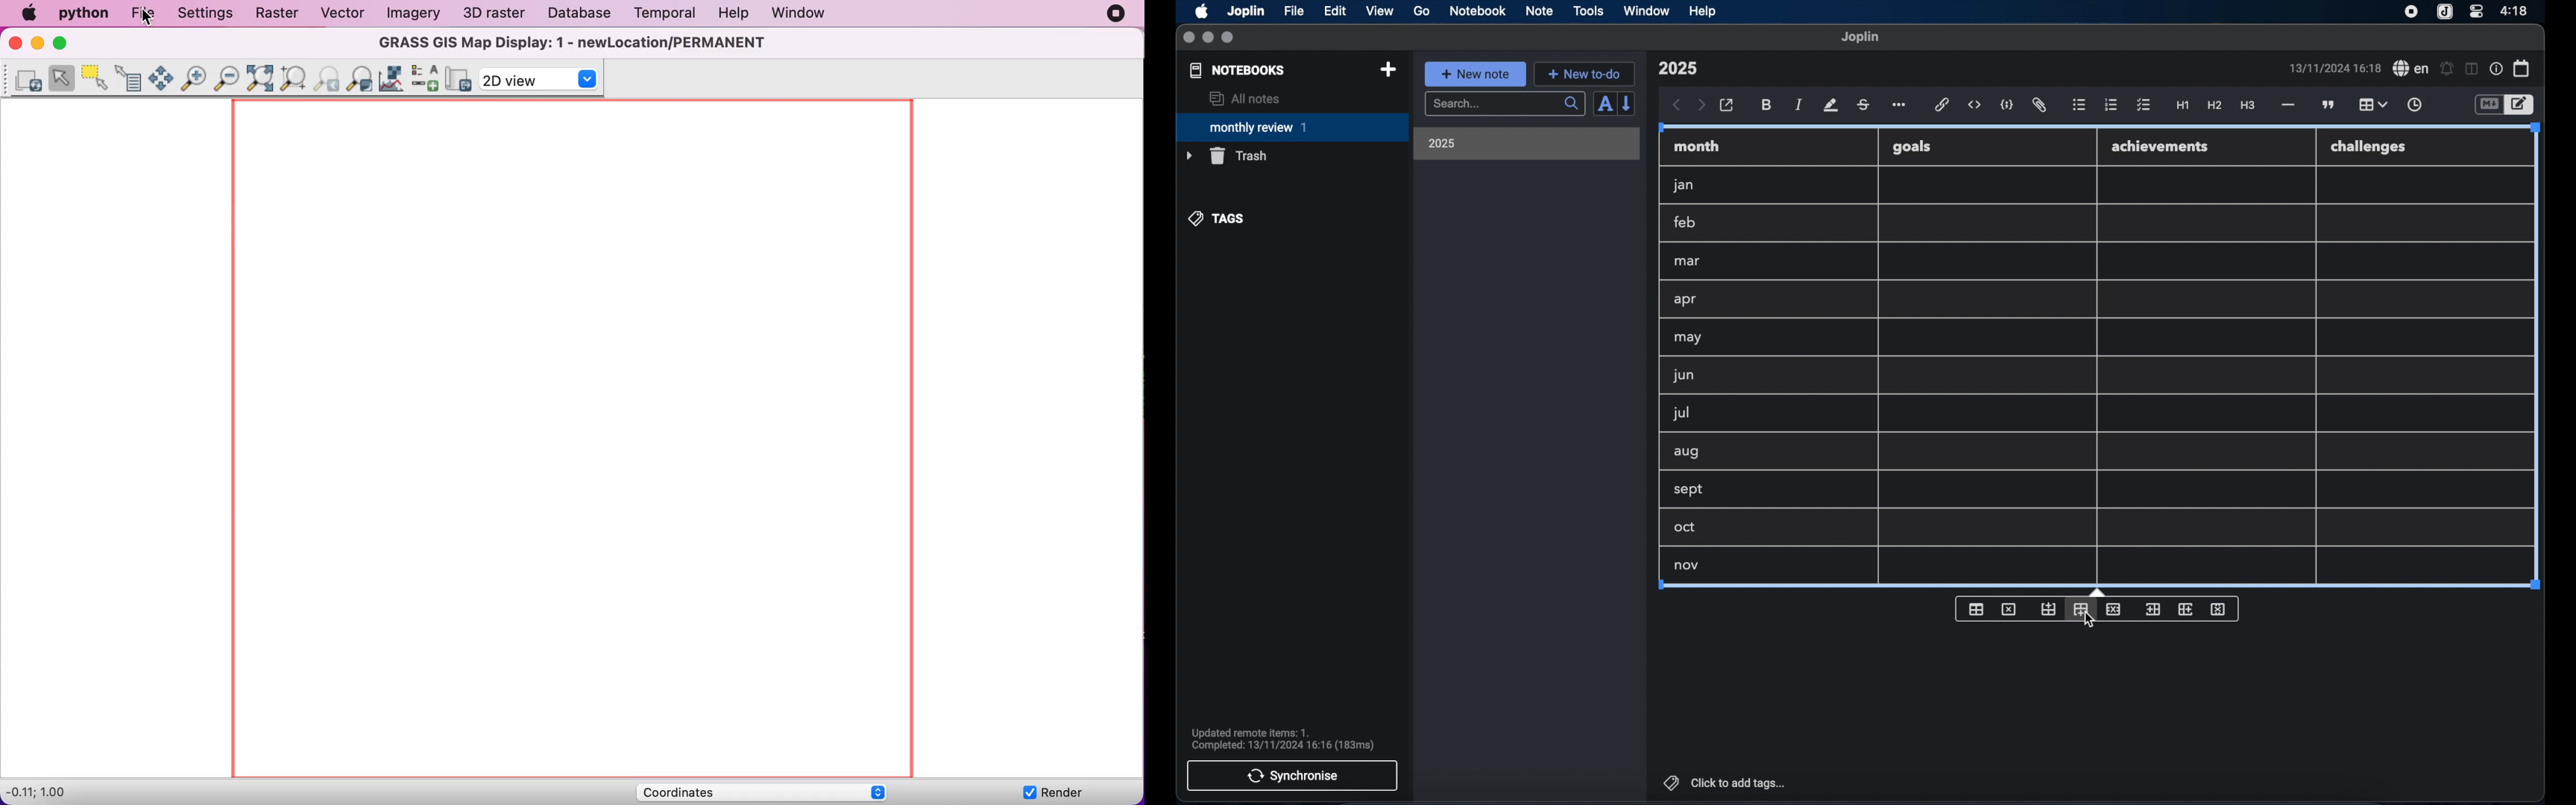  What do you see at coordinates (2091, 619) in the screenshot?
I see `cursor` at bounding box center [2091, 619].